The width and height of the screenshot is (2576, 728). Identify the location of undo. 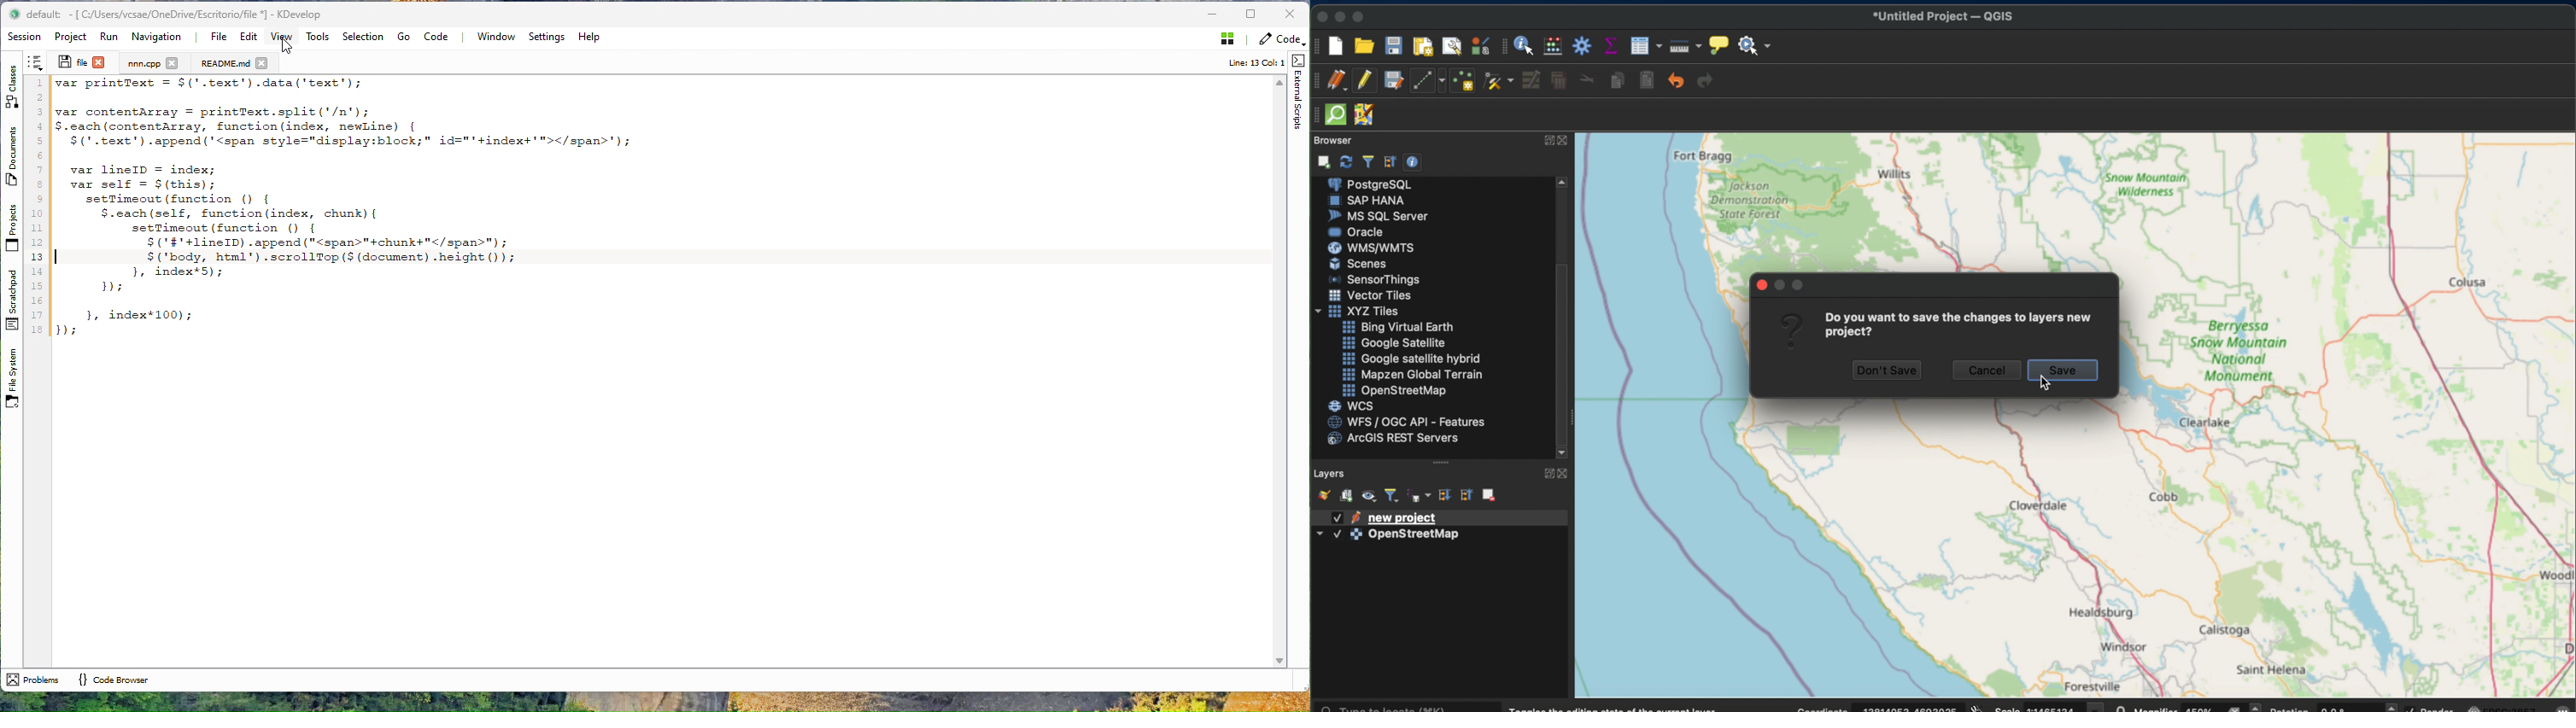
(1677, 80).